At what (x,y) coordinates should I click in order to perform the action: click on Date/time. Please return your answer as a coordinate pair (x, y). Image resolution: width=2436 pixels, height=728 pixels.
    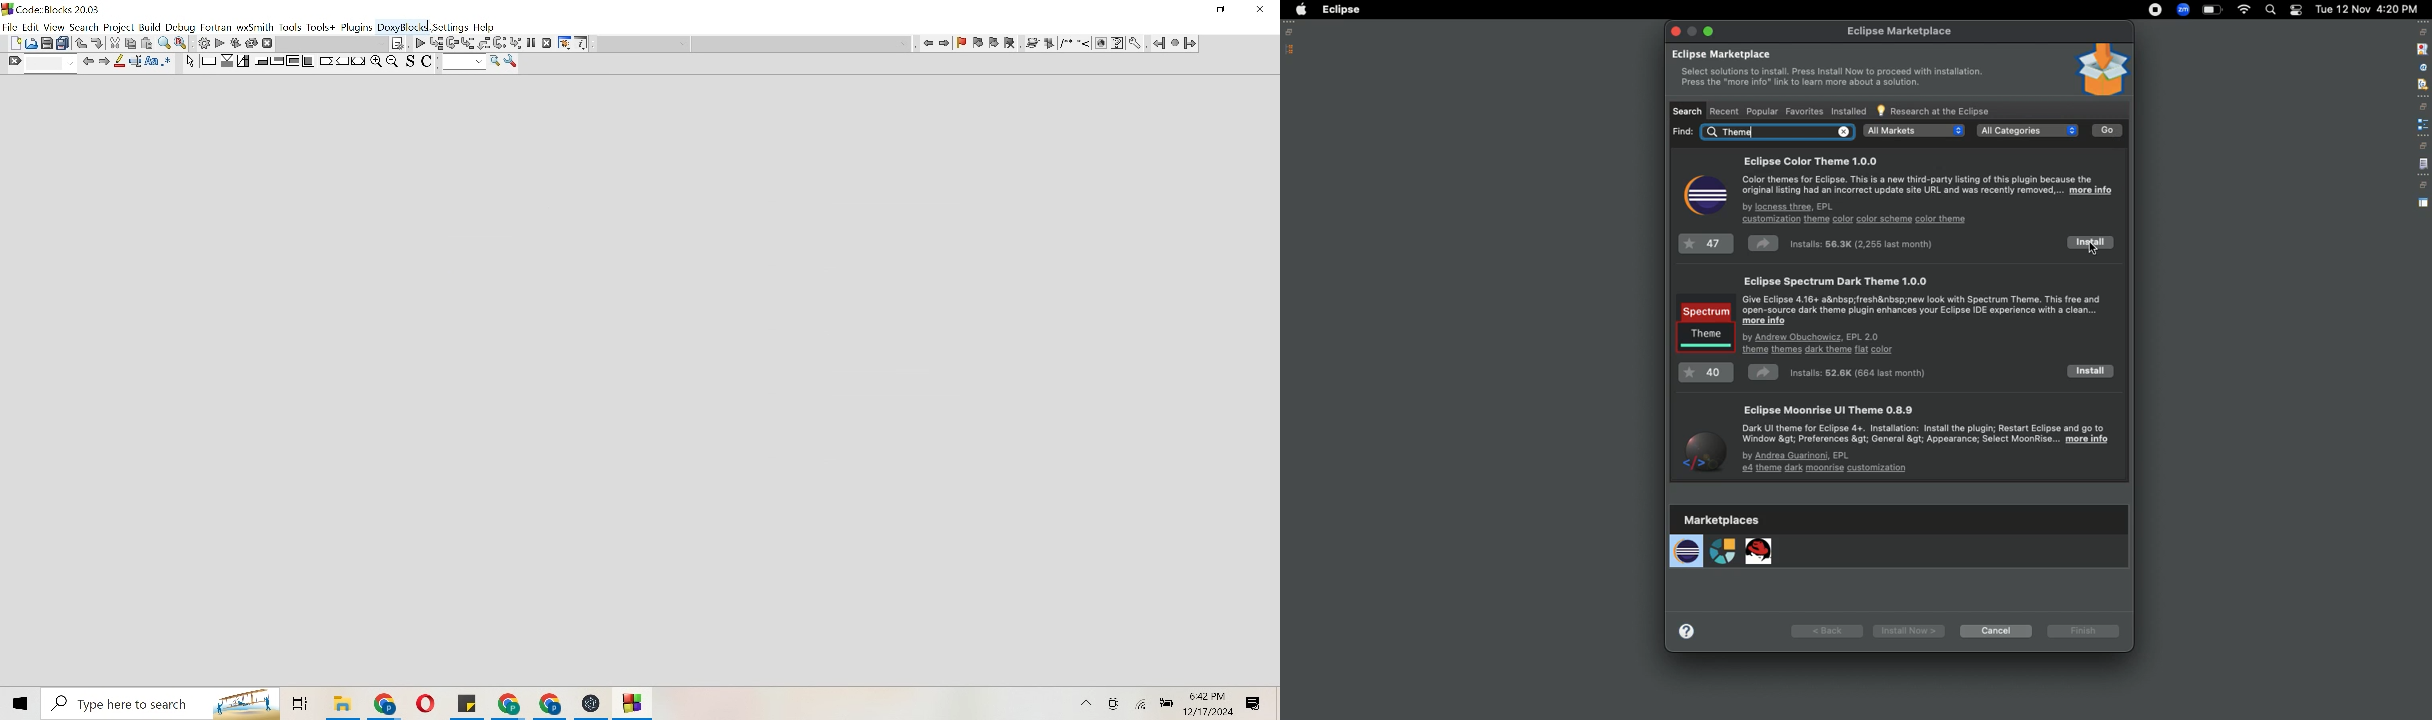
    Looking at the image, I should click on (2368, 8).